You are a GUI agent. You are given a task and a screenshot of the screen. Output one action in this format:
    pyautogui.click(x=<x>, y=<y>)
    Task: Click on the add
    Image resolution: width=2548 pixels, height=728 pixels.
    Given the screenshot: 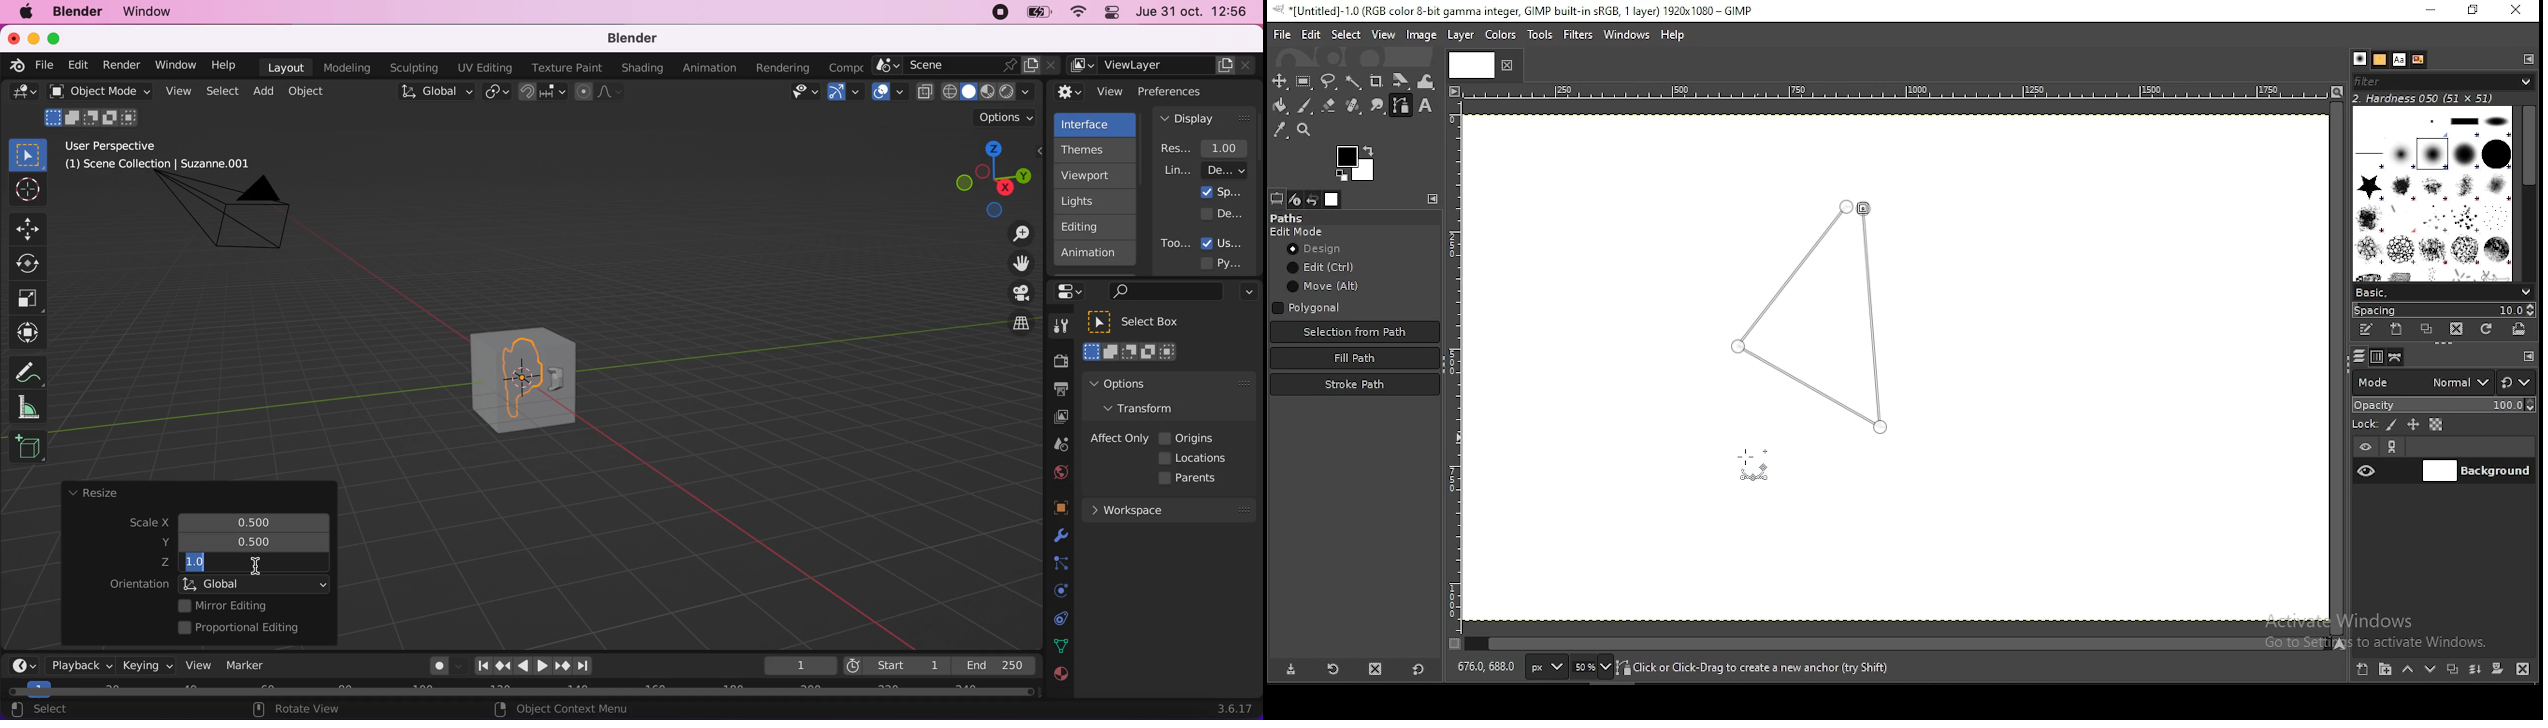 What is the action you would take?
    pyautogui.click(x=262, y=91)
    